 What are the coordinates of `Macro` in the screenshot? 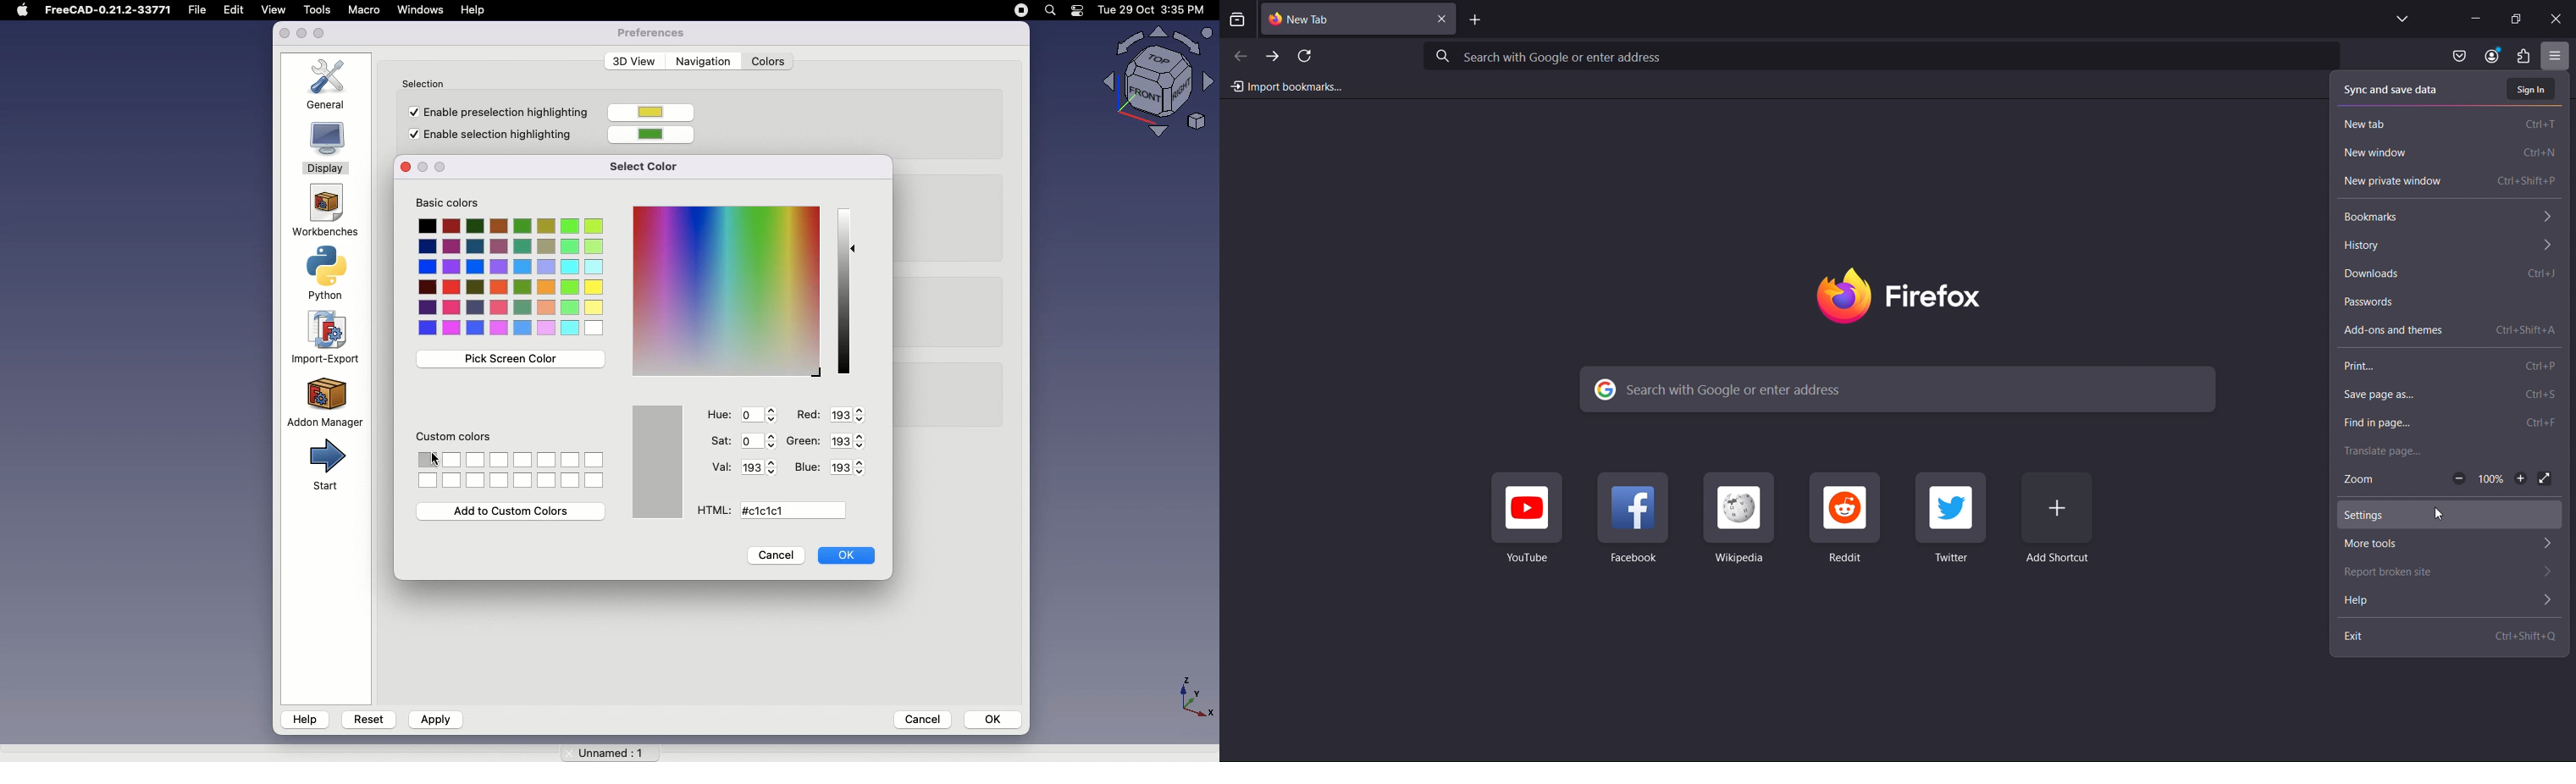 It's located at (363, 9).